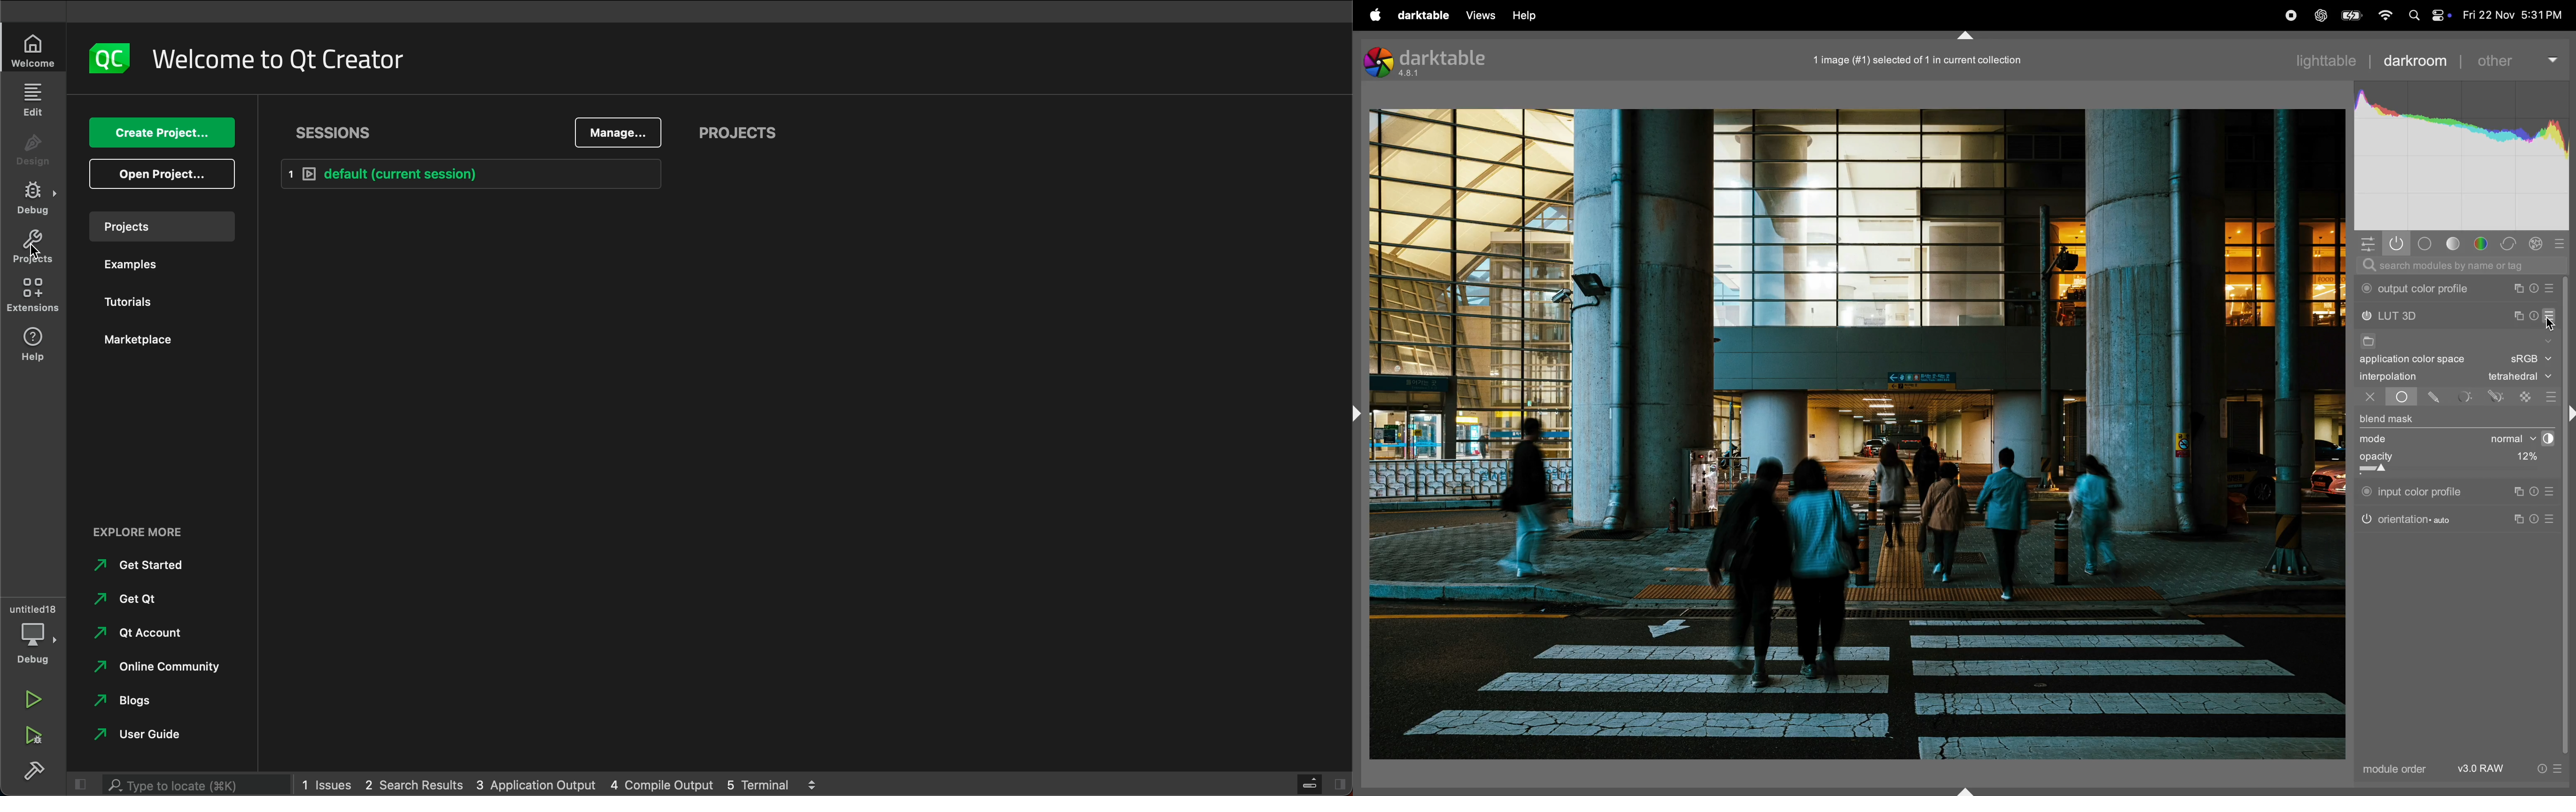 This screenshot has width=2576, height=812. Describe the element at coordinates (183, 785) in the screenshot. I see `search bar` at that location.